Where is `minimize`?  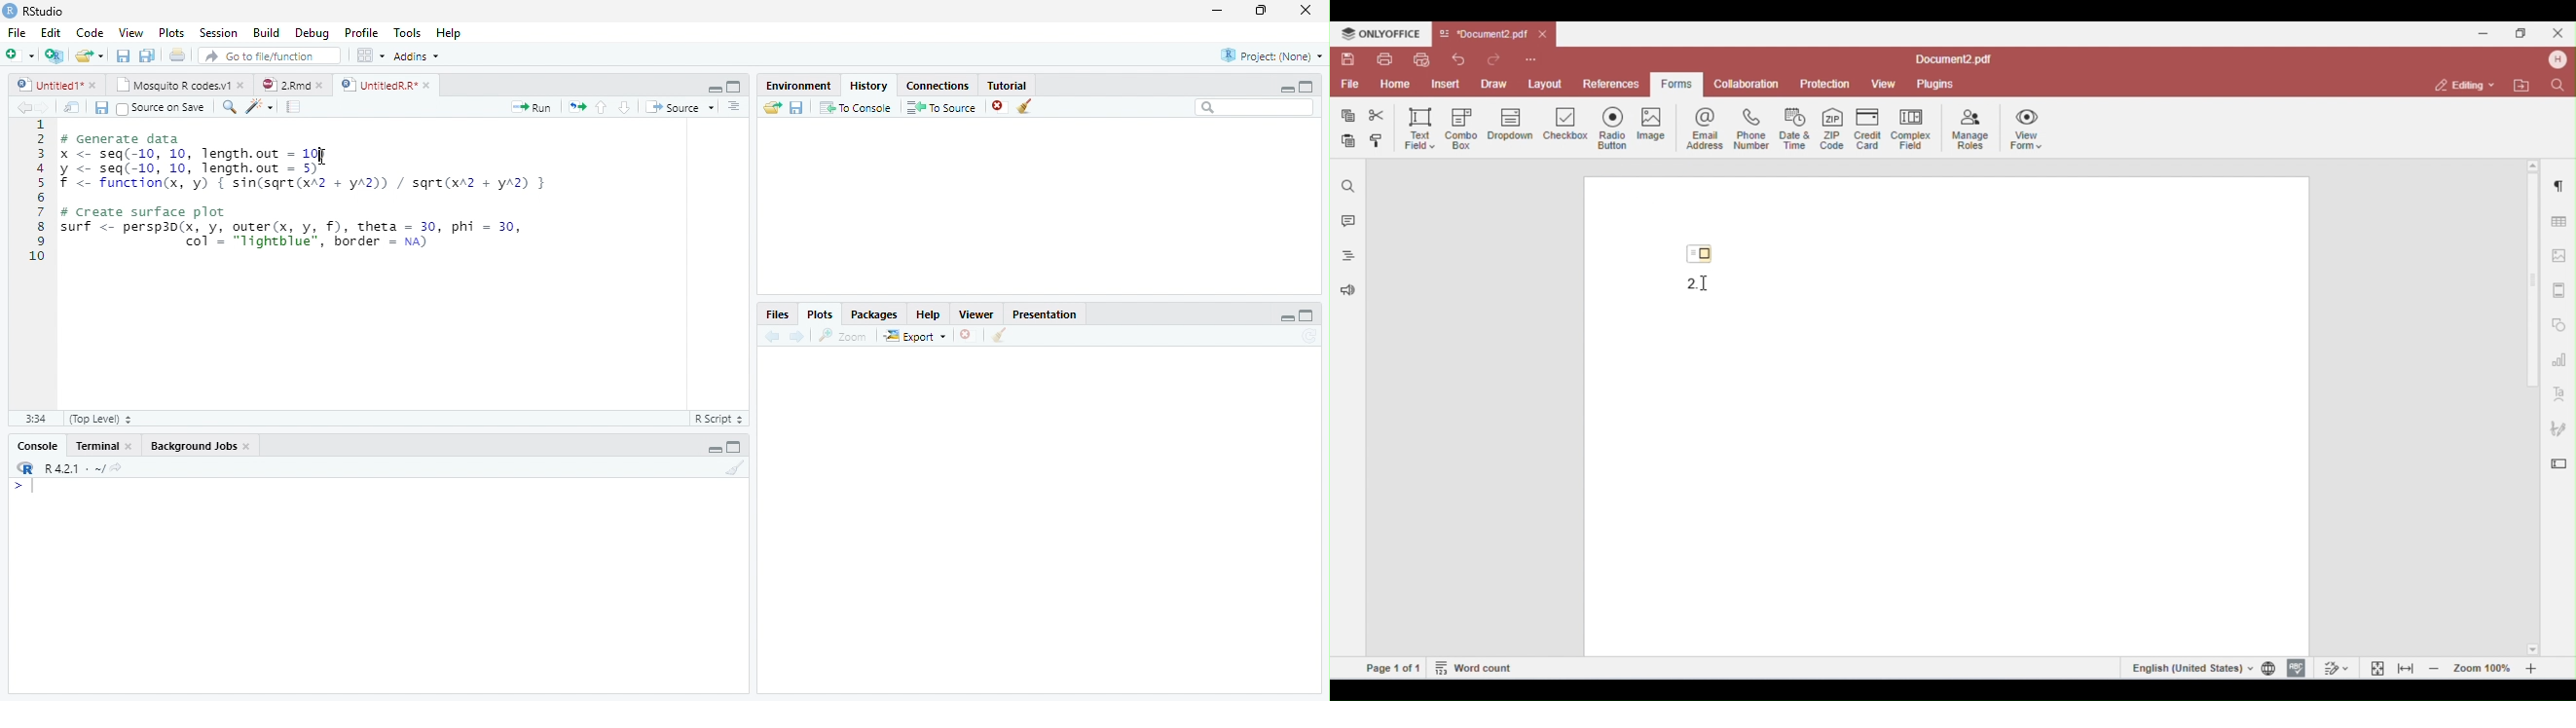 minimize is located at coordinates (1287, 318).